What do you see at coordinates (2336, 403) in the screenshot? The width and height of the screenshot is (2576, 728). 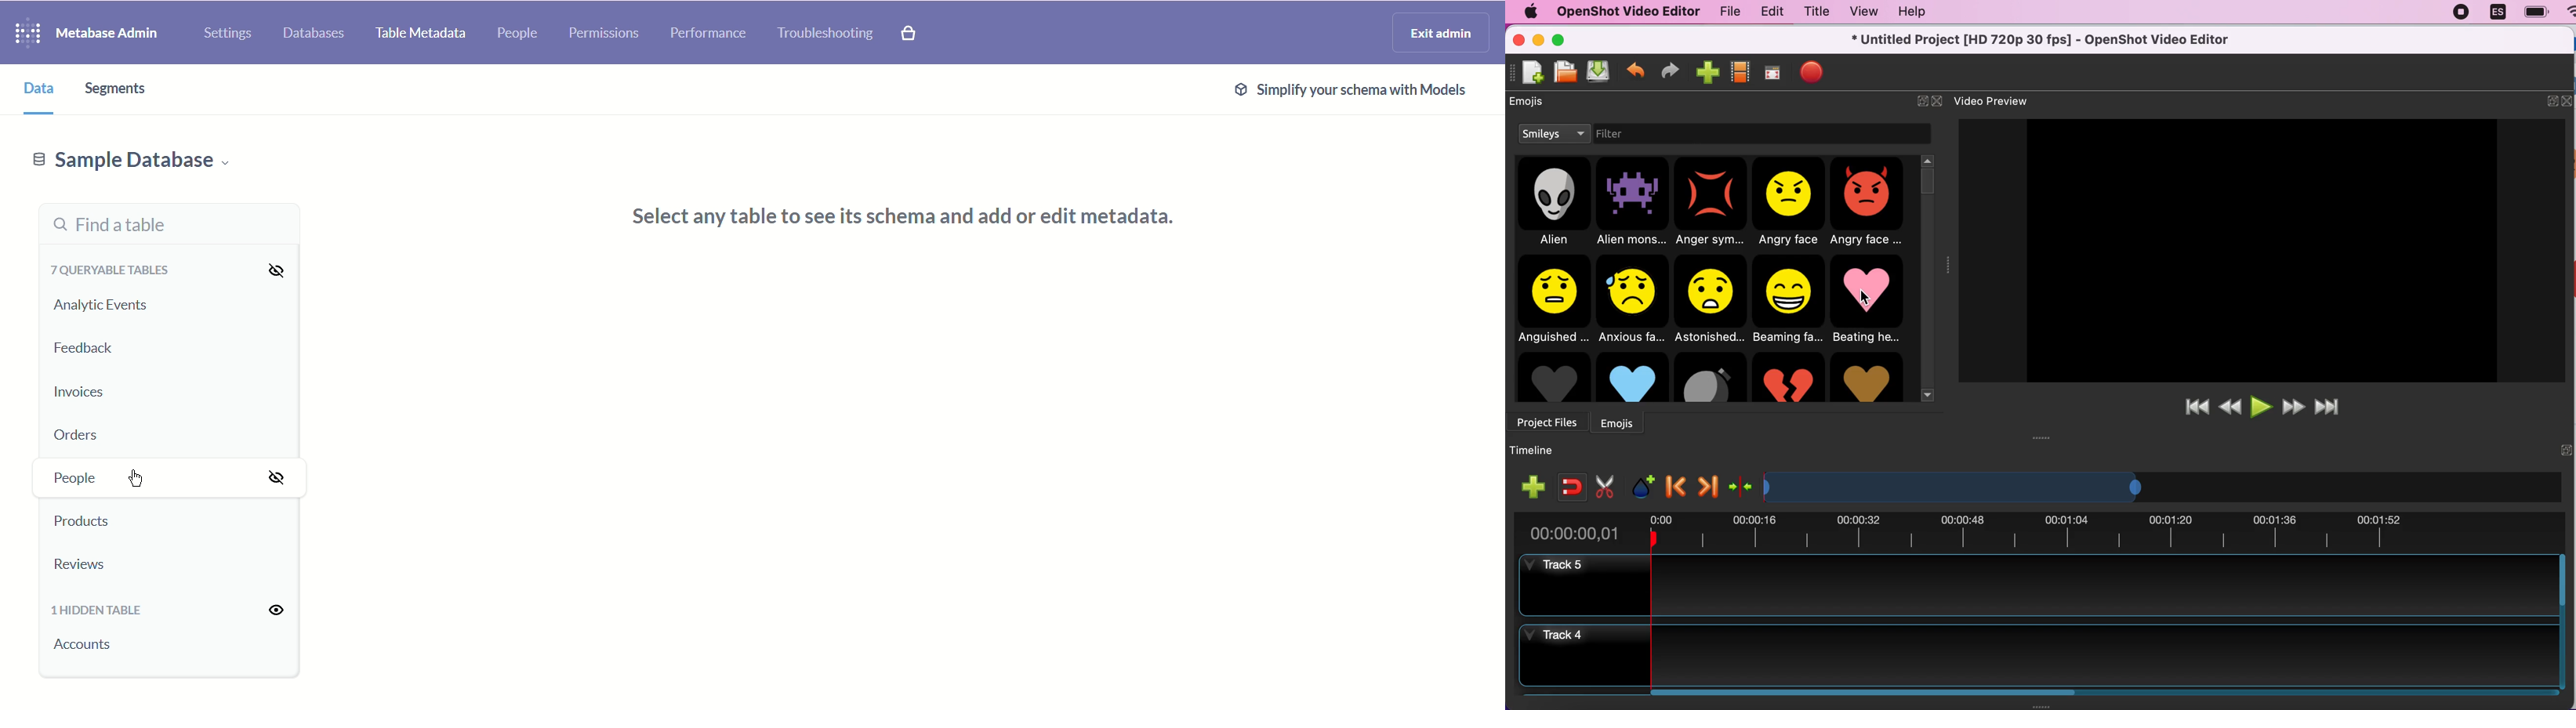 I see `jump to end` at bounding box center [2336, 403].